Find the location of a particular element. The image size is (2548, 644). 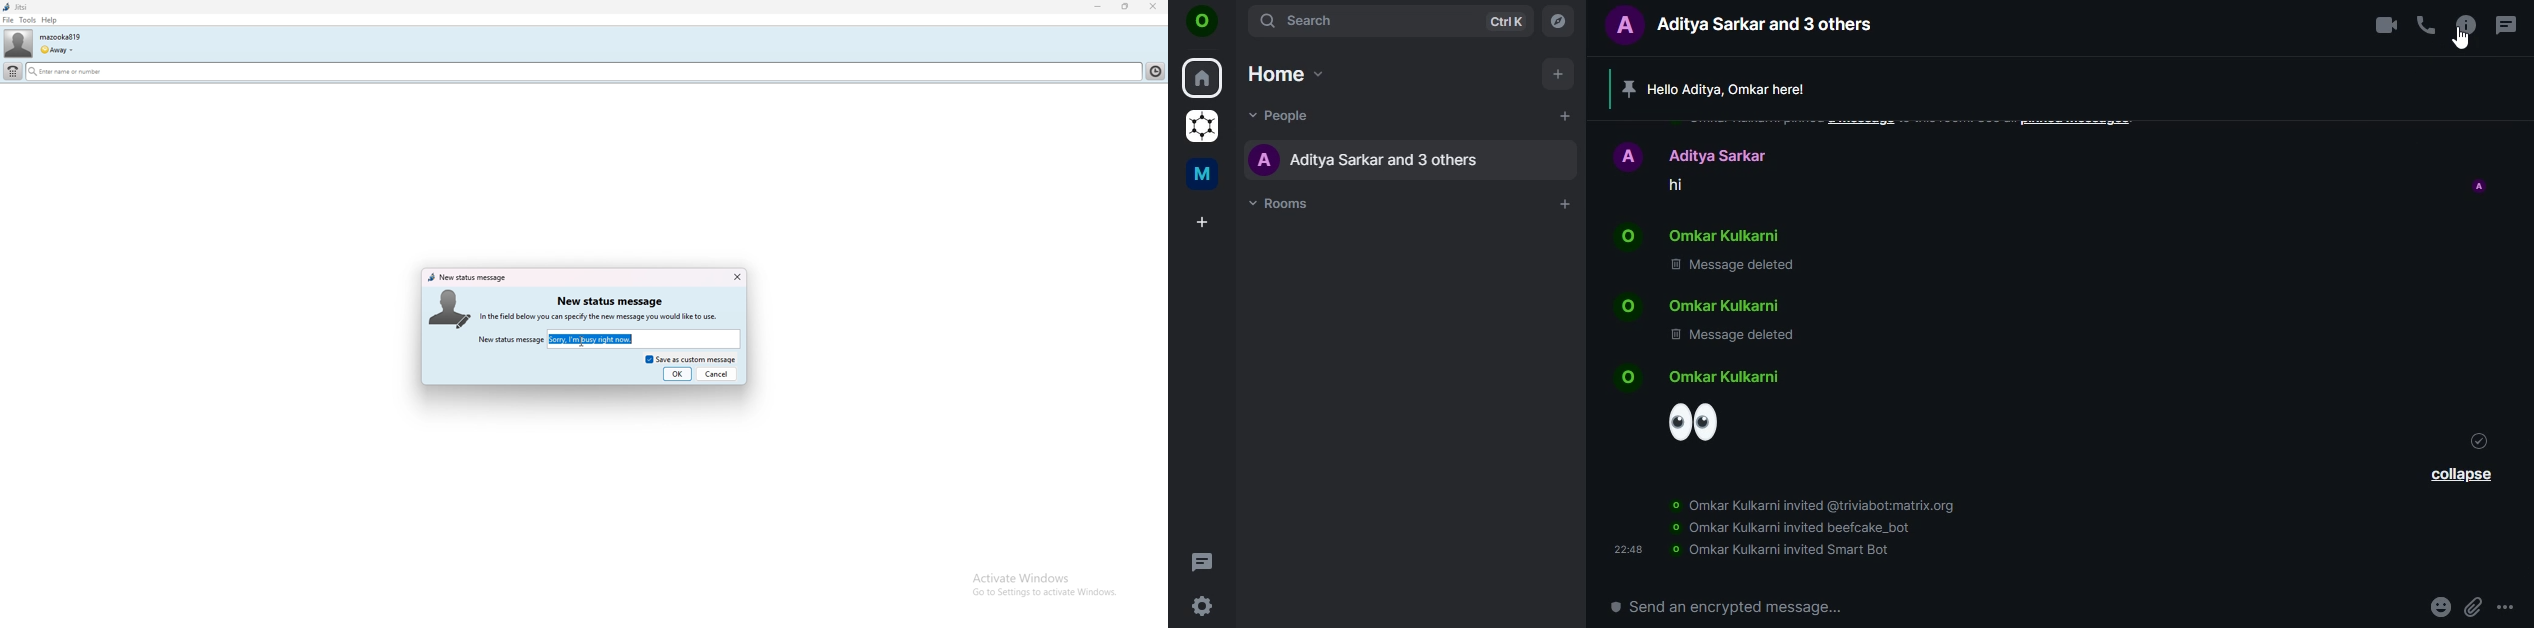

ok is located at coordinates (678, 374).